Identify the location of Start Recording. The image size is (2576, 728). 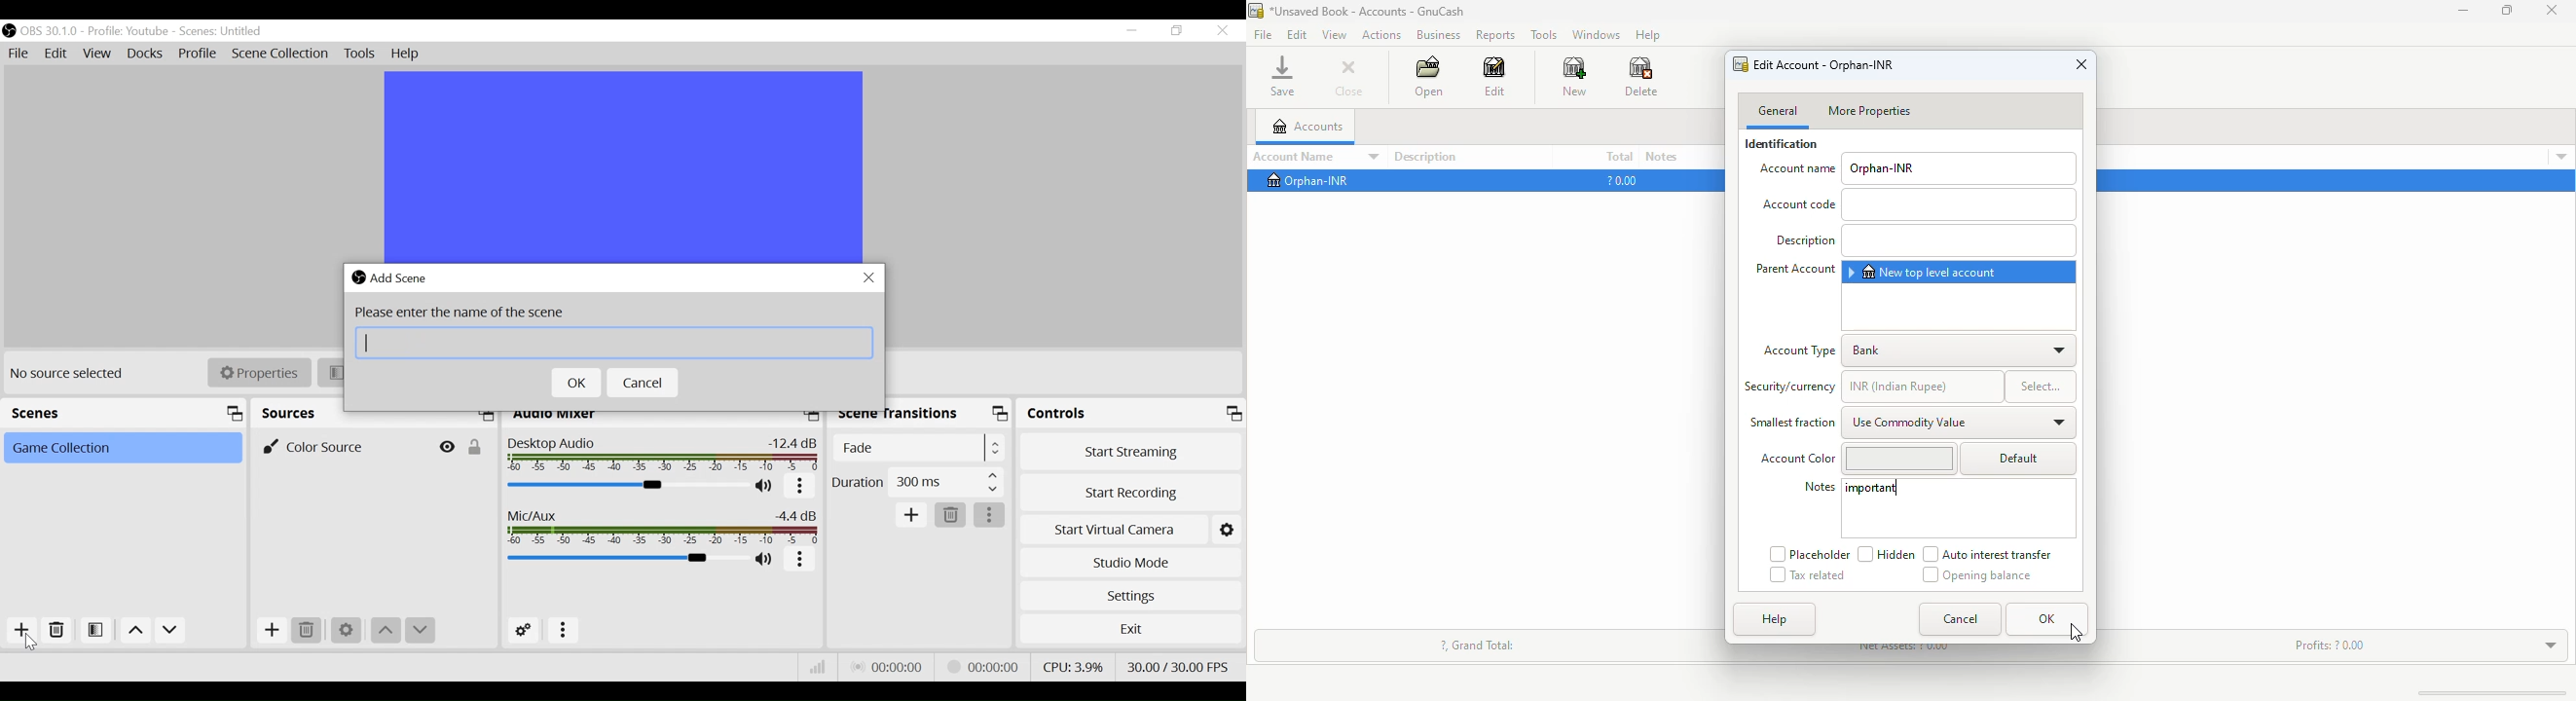
(1131, 490).